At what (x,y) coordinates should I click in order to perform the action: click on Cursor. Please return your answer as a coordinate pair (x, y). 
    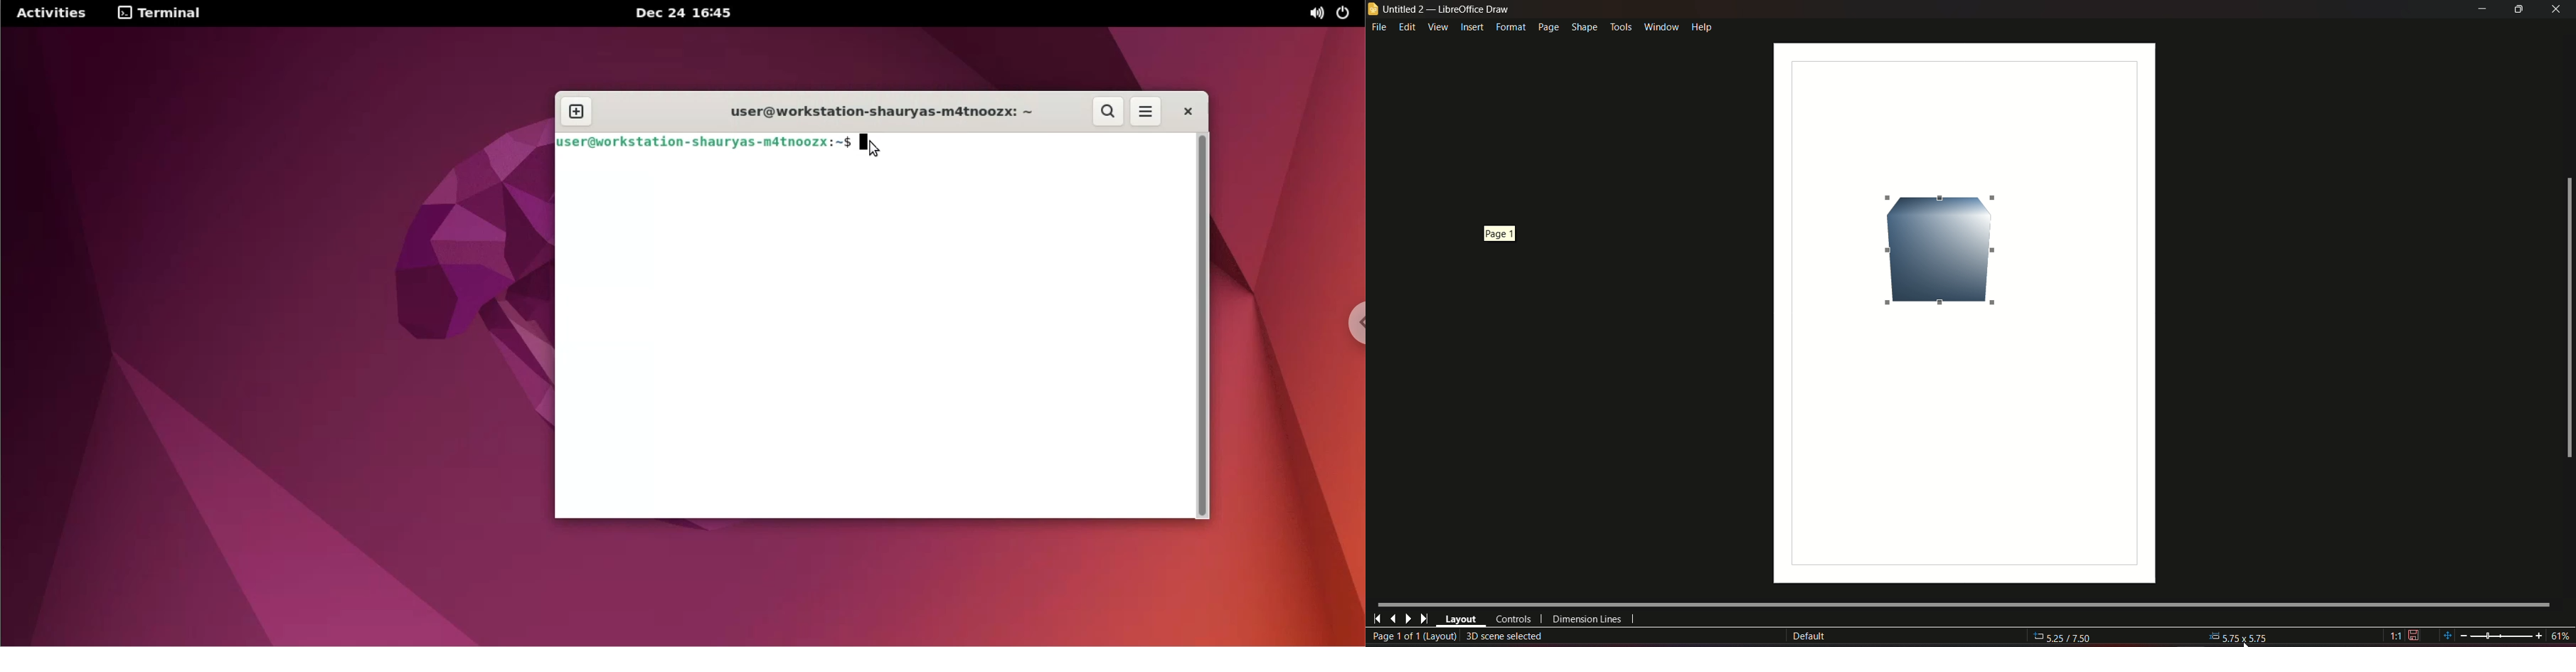
    Looking at the image, I should click on (2245, 639).